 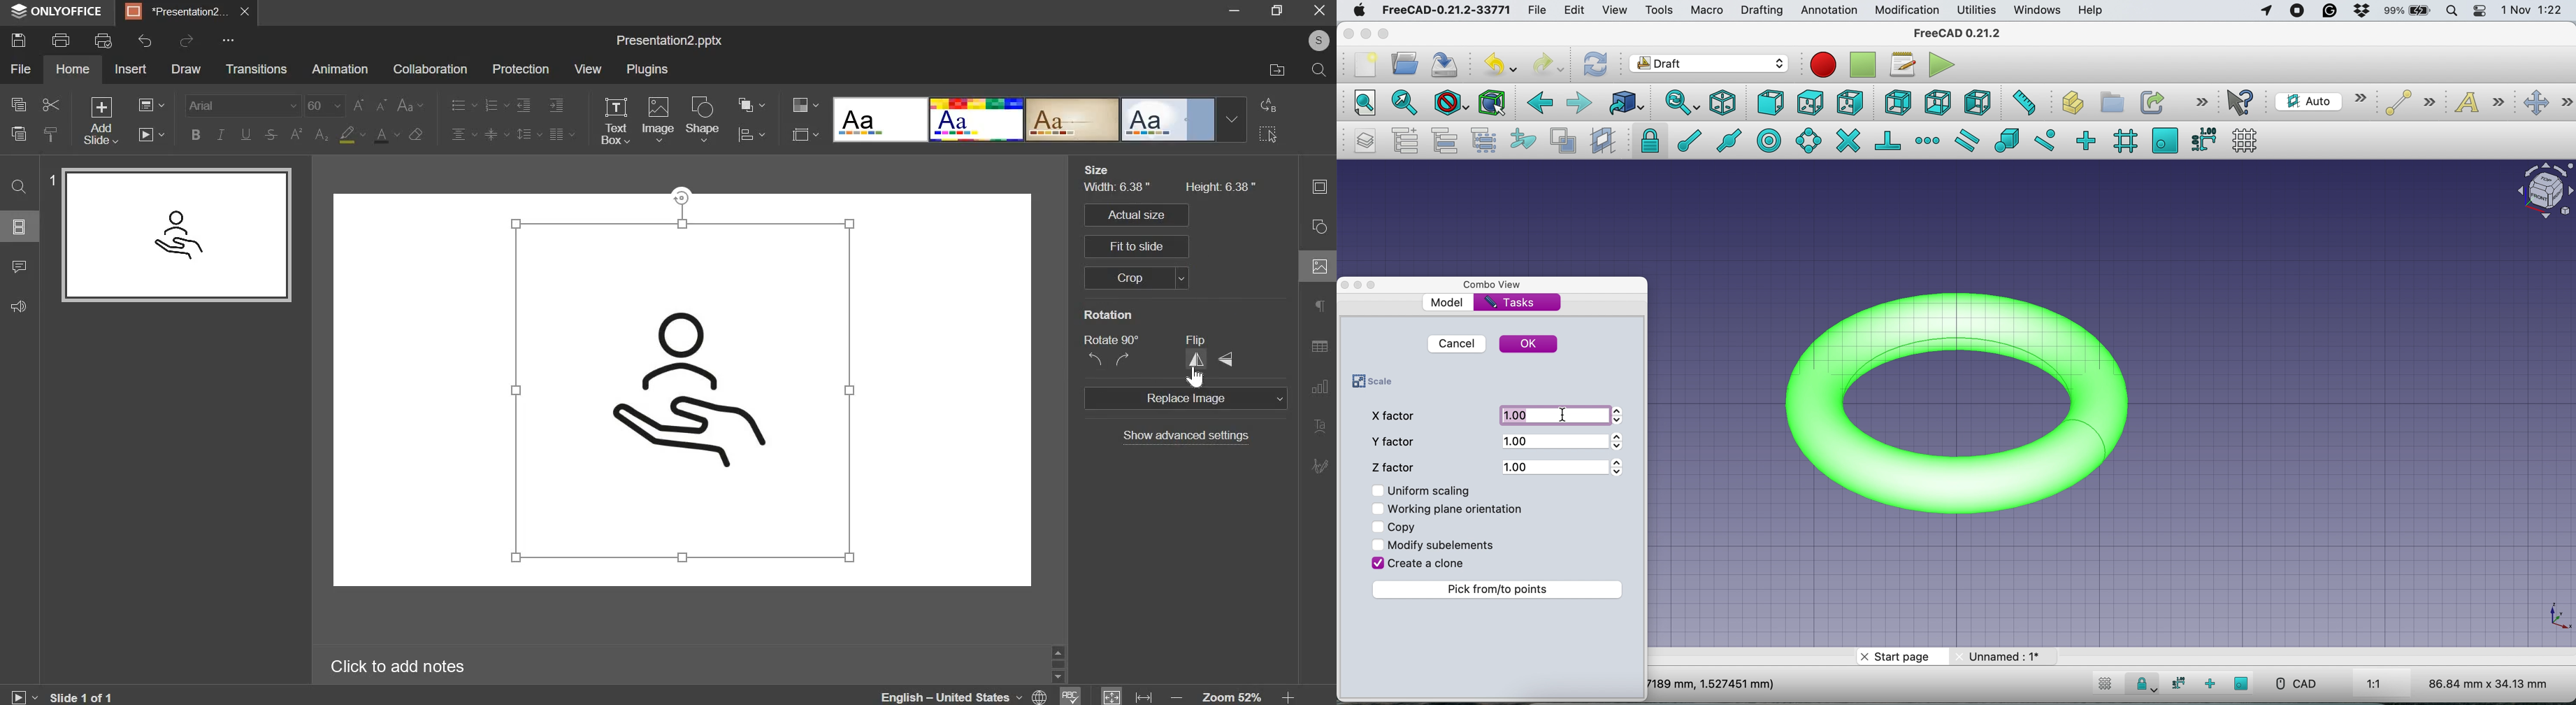 What do you see at coordinates (1357, 12) in the screenshot?
I see `system logo` at bounding box center [1357, 12].